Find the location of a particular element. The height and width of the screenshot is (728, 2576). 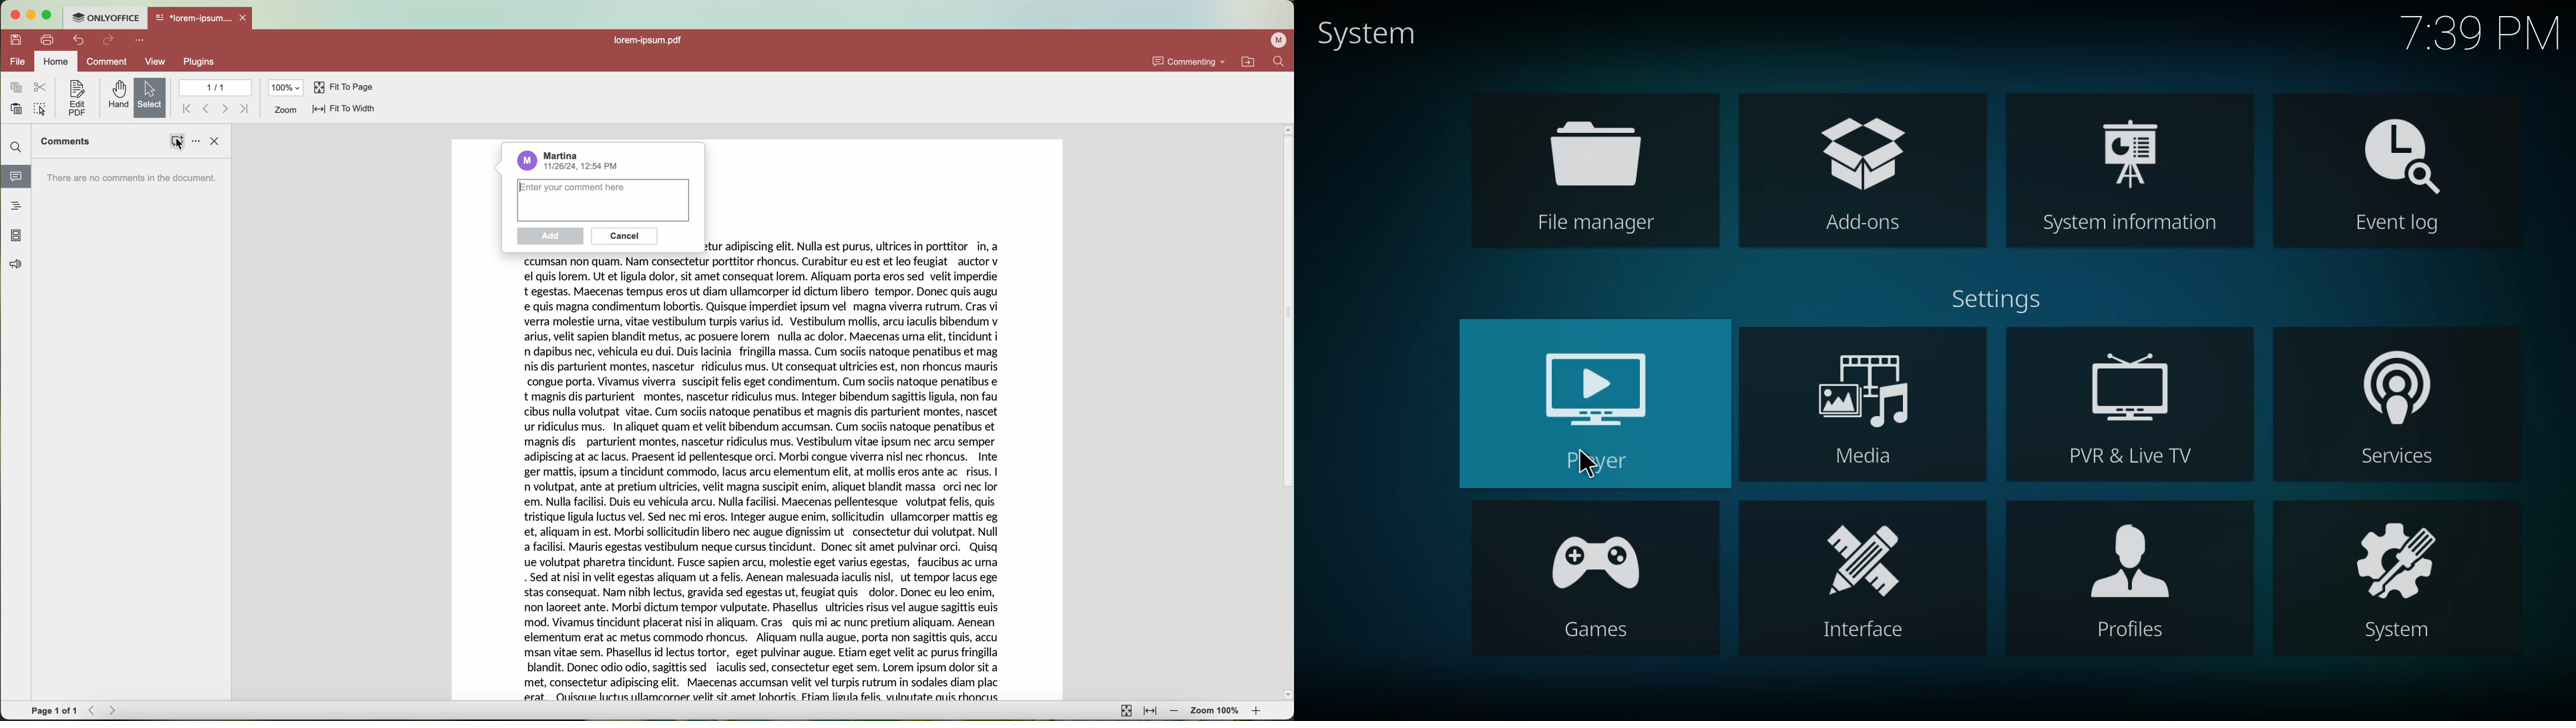

file is located at coordinates (16, 62).